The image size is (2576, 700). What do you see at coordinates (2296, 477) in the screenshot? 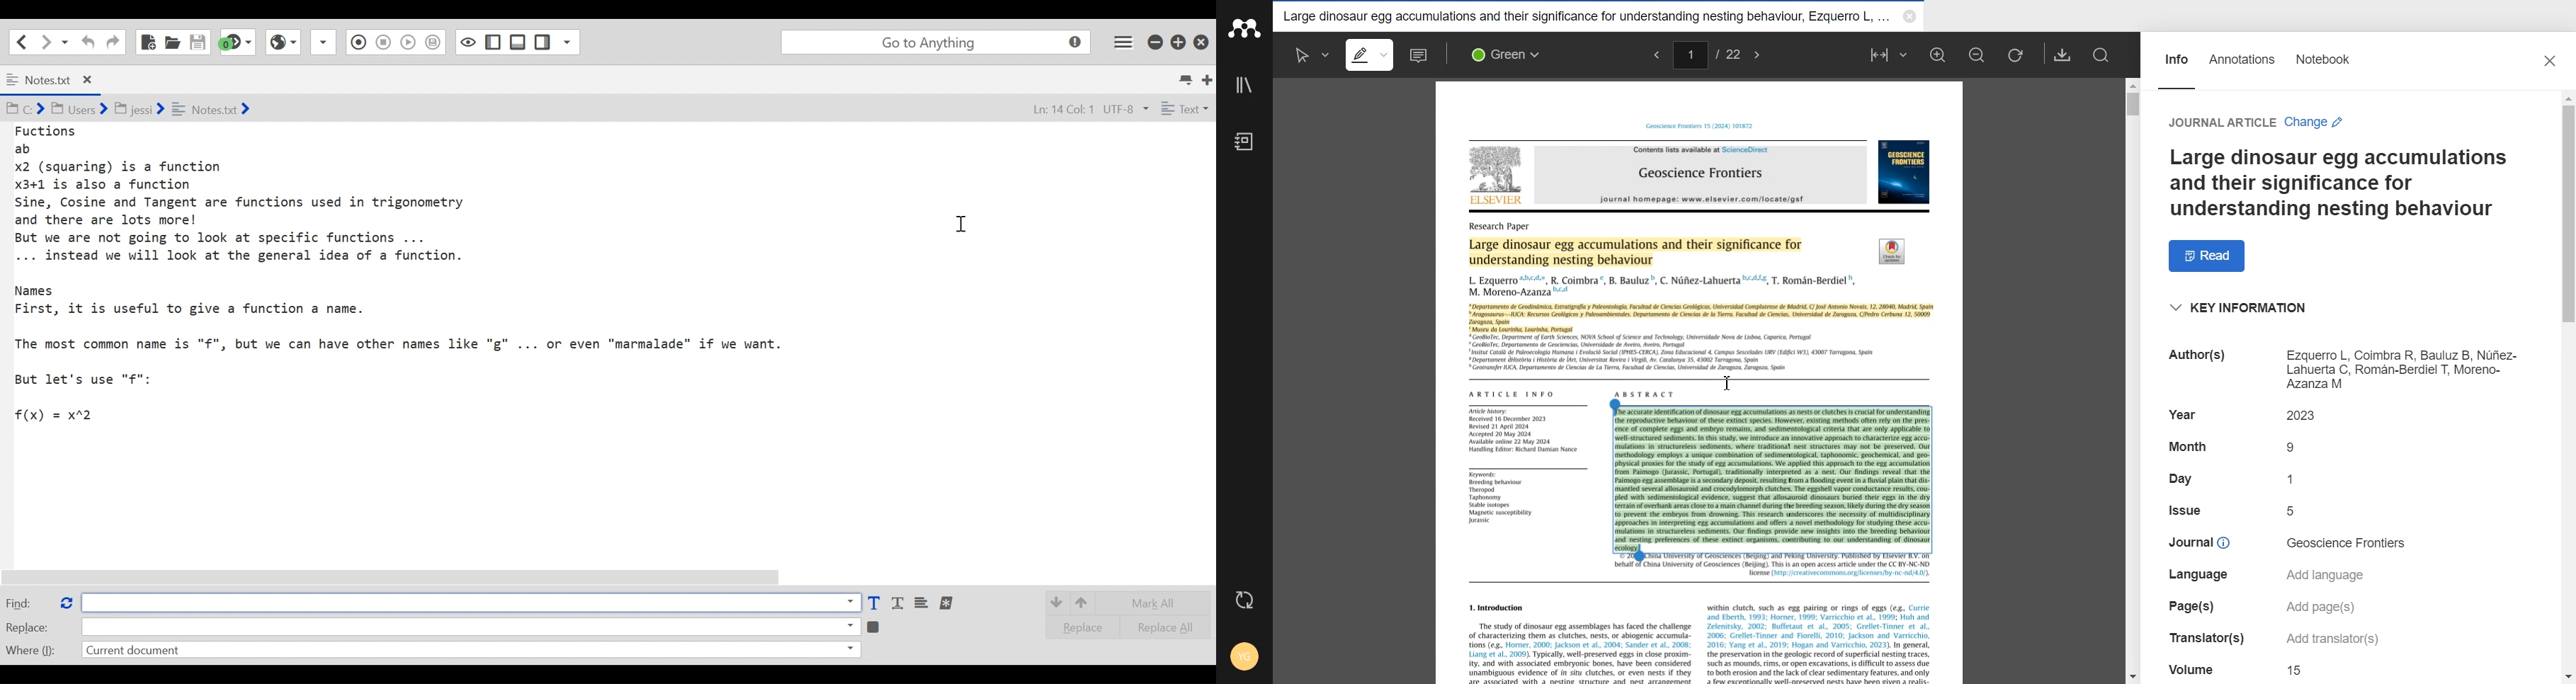
I see `text` at bounding box center [2296, 477].